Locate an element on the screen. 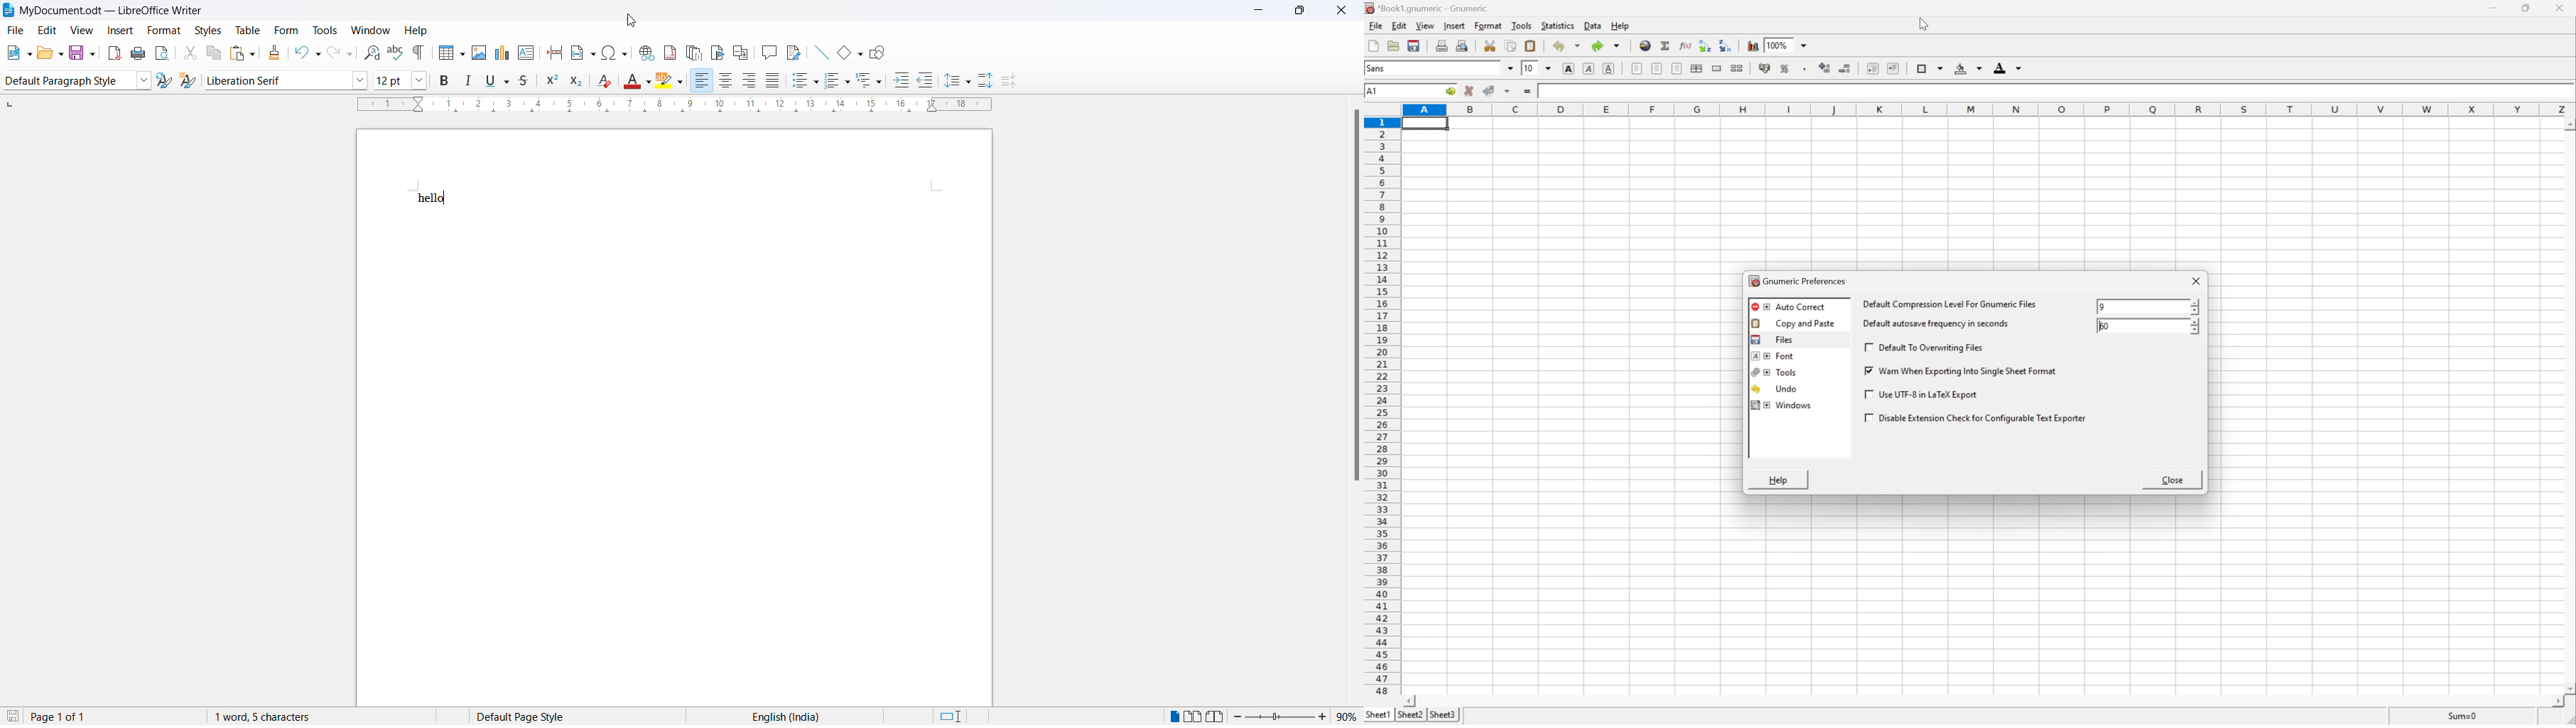 This screenshot has height=728, width=2576. Increase paragraph space is located at coordinates (986, 80).